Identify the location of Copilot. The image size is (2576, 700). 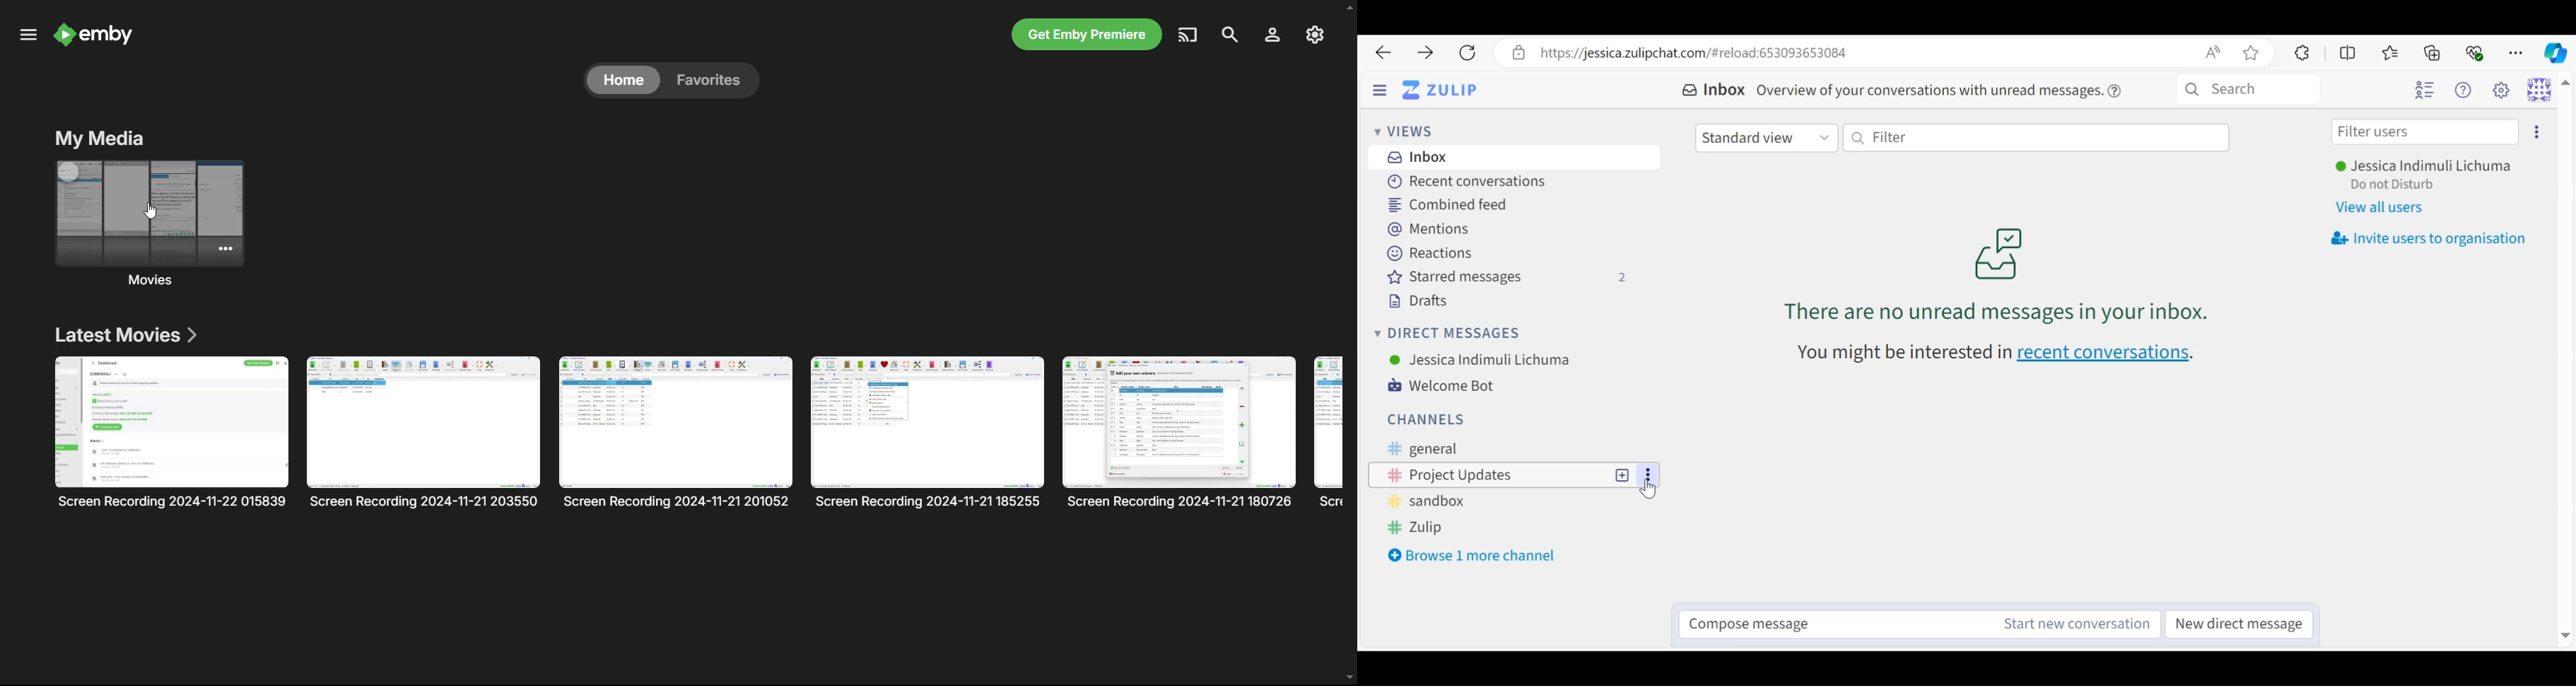
(2555, 51).